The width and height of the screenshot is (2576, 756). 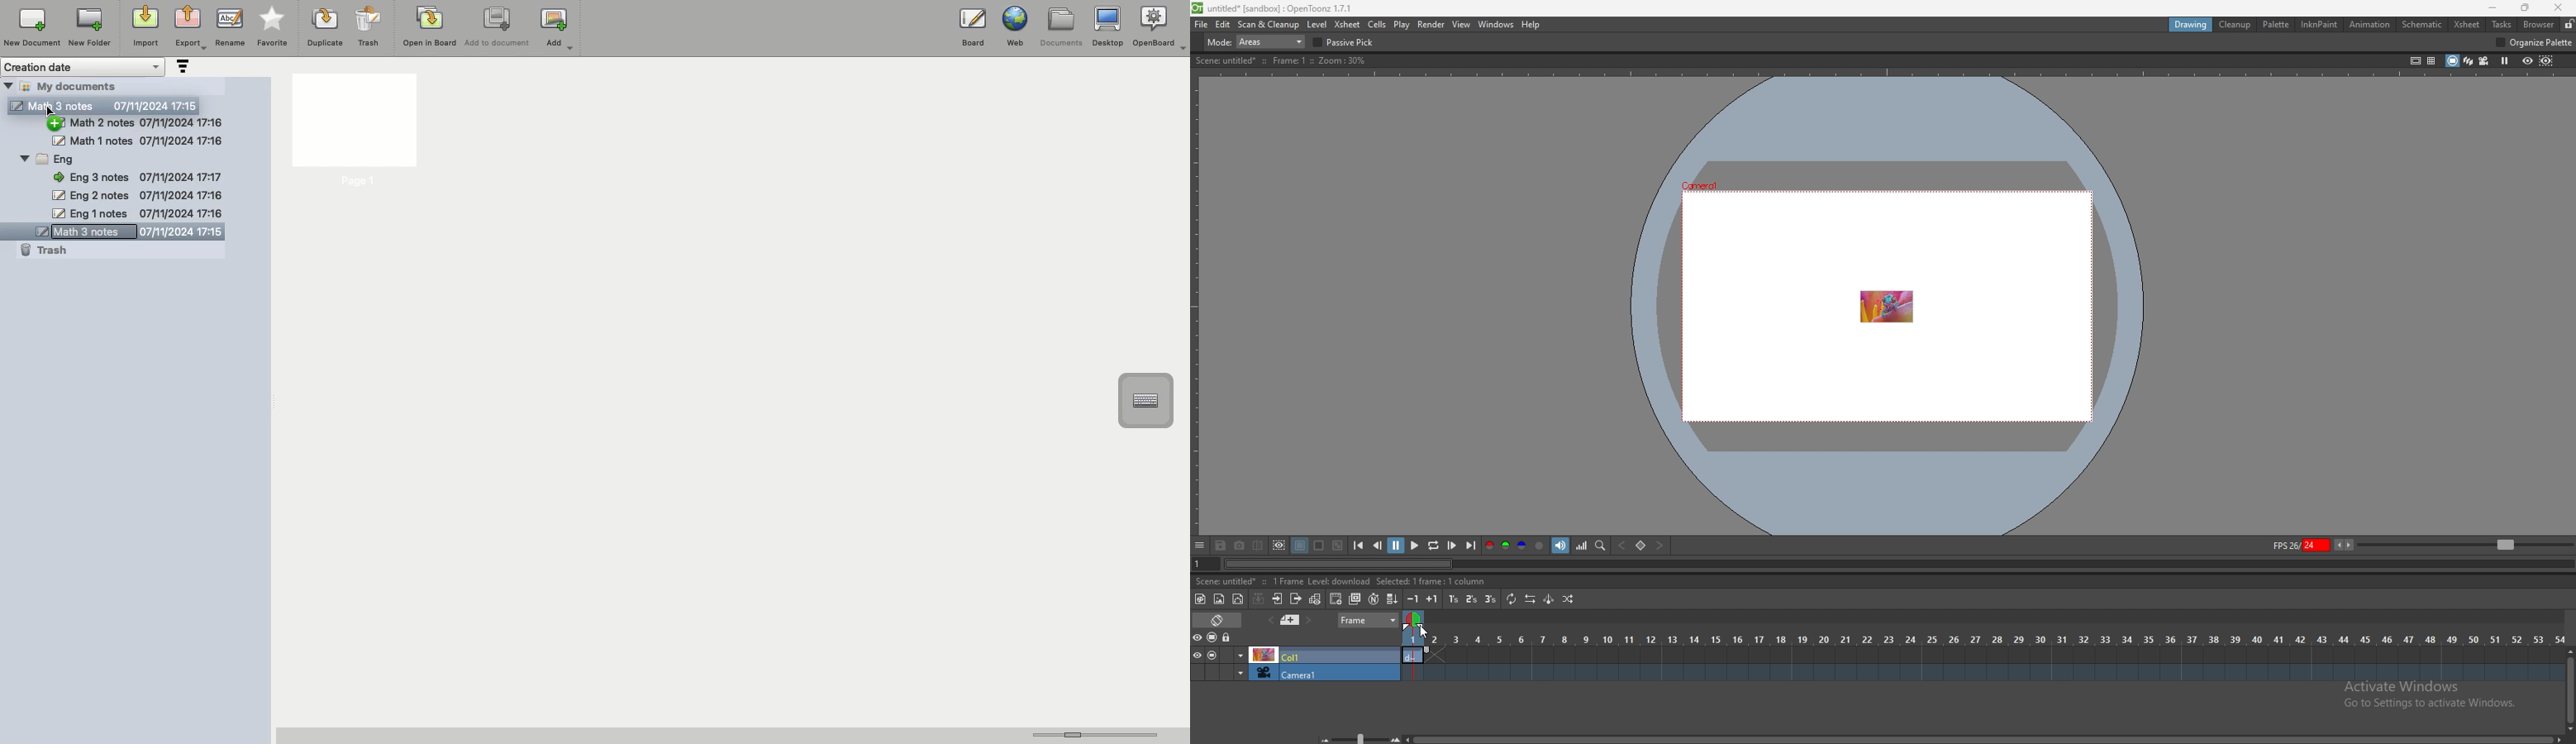 I want to click on cursor, so click(x=55, y=112).